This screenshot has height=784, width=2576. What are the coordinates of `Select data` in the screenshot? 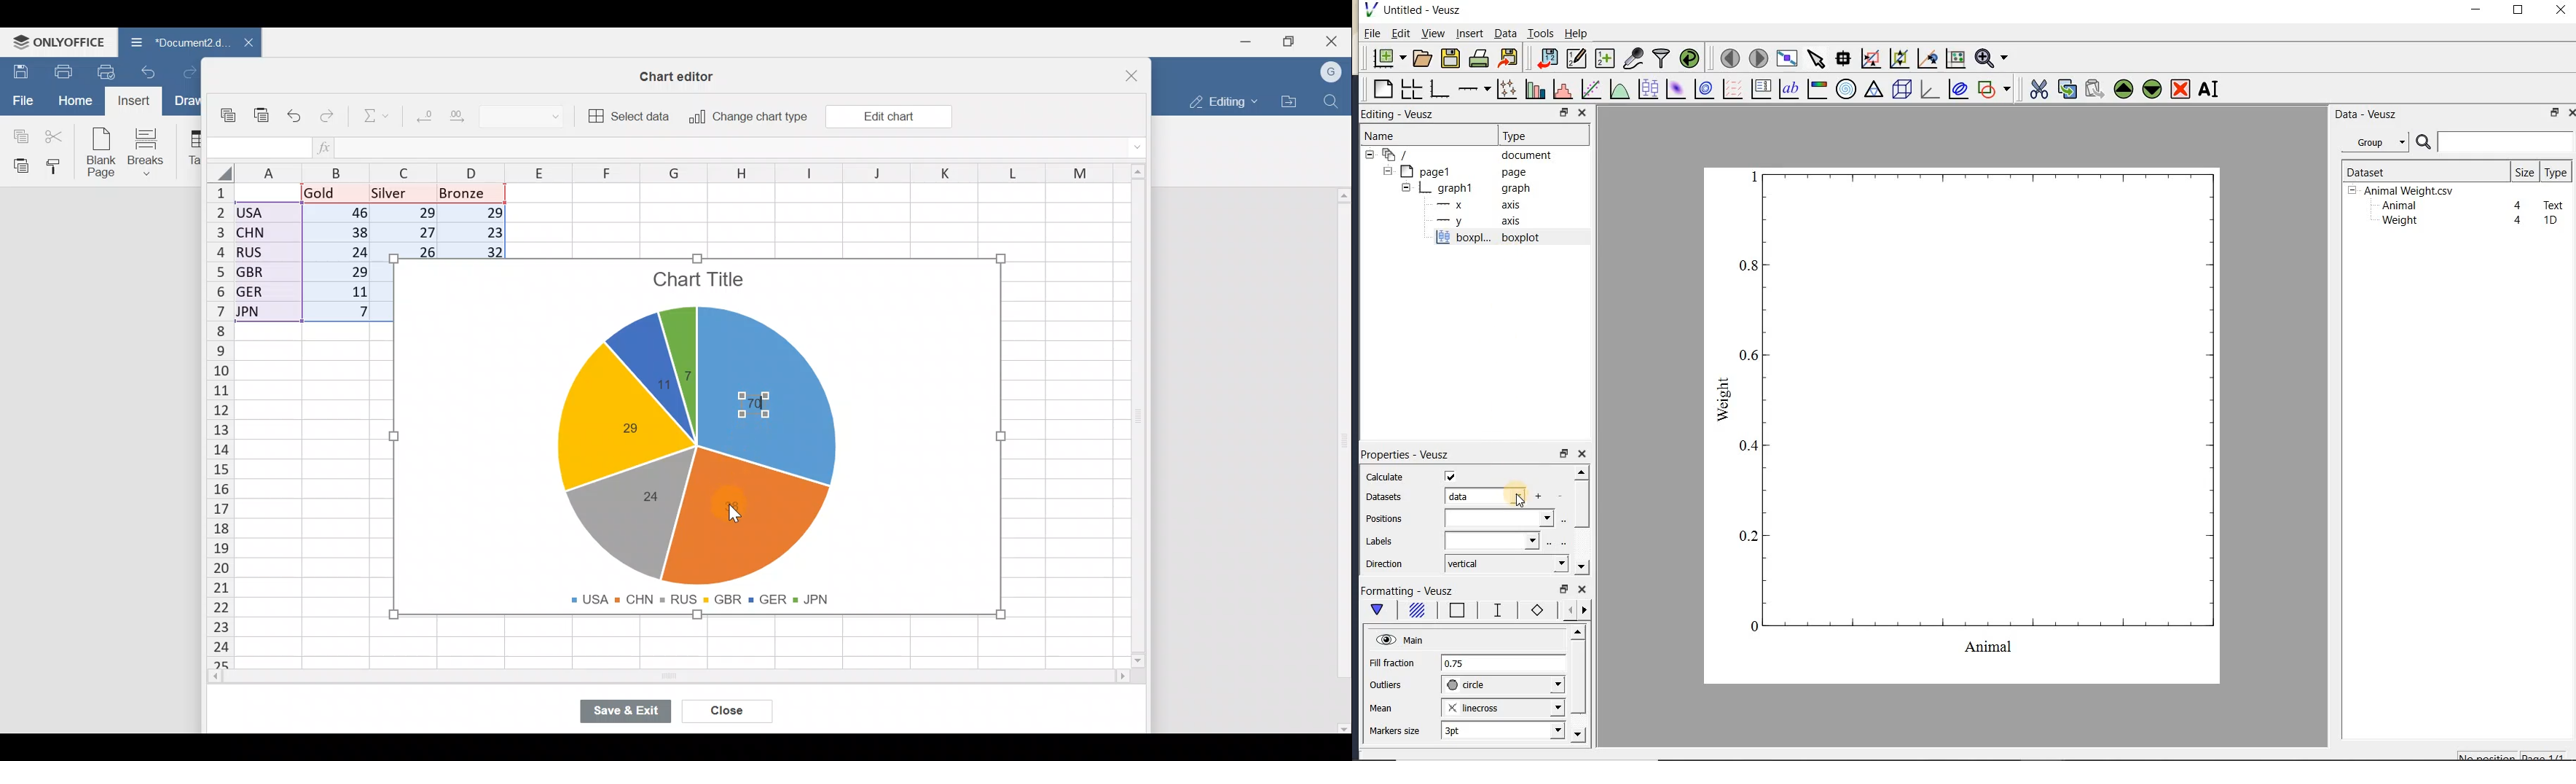 It's located at (628, 114).